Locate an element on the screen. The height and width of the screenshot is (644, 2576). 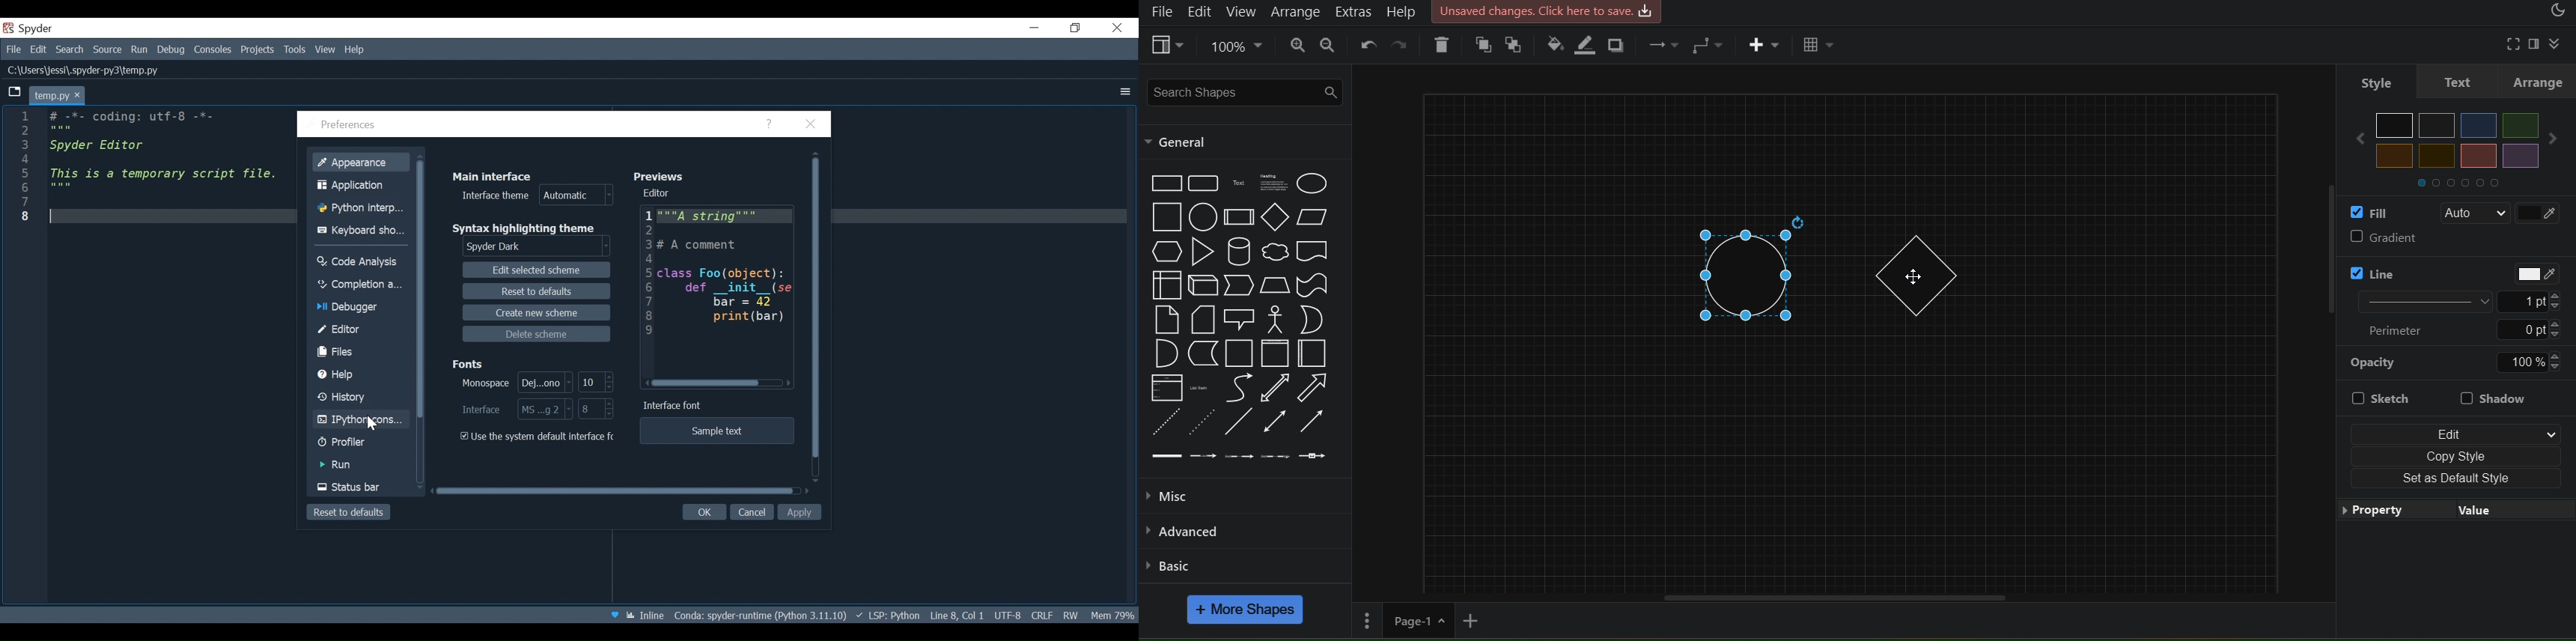
Cursor Position is located at coordinates (973, 617).